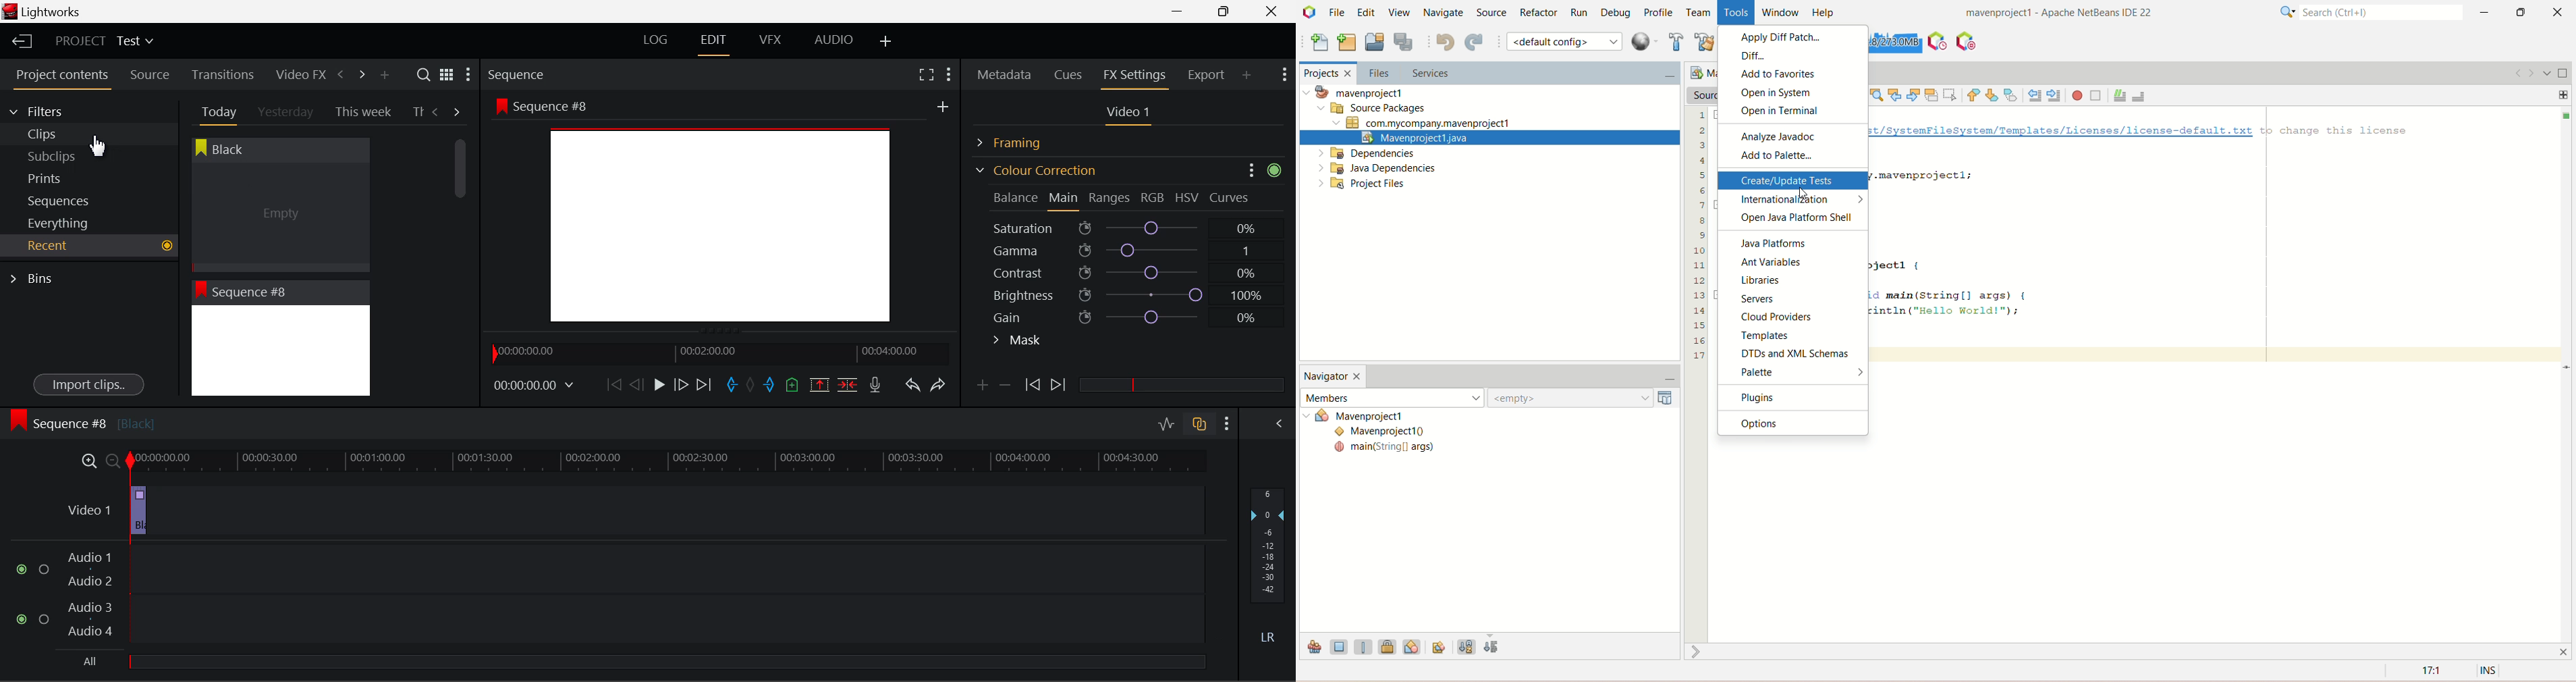 The height and width of the screenshot is (700, 2576). I want to click on servers, so click(1794, 301).